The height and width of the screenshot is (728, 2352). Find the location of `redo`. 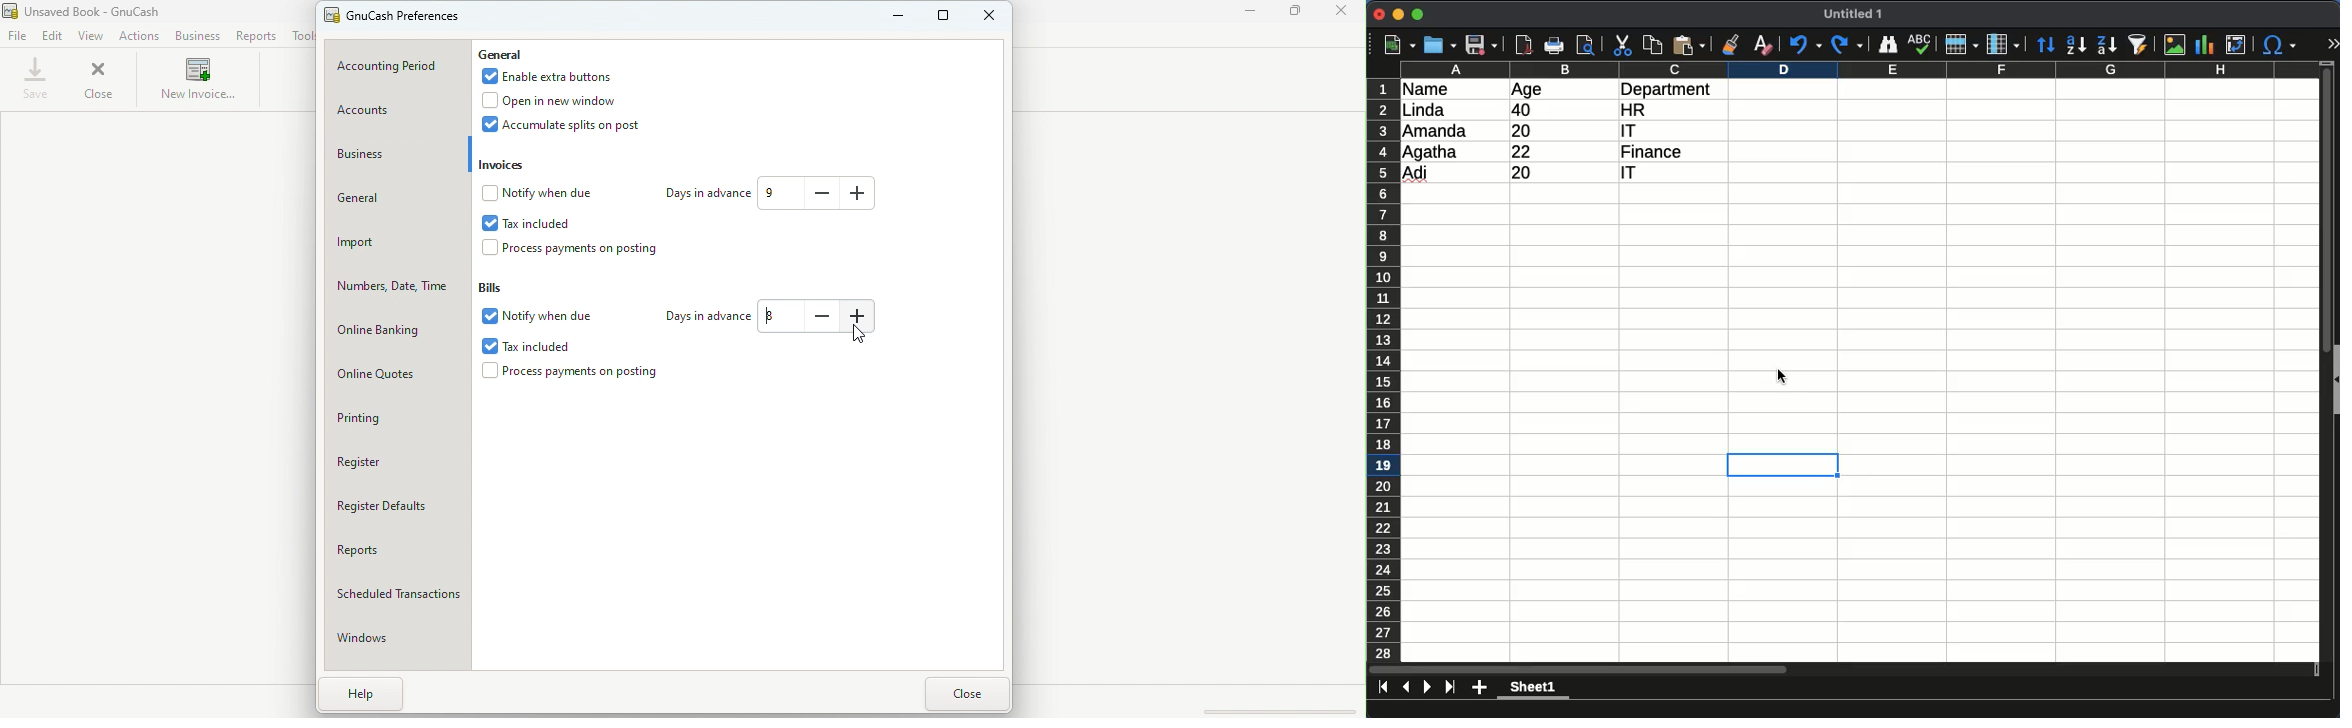

redo is located at coordinates (1846, 45).